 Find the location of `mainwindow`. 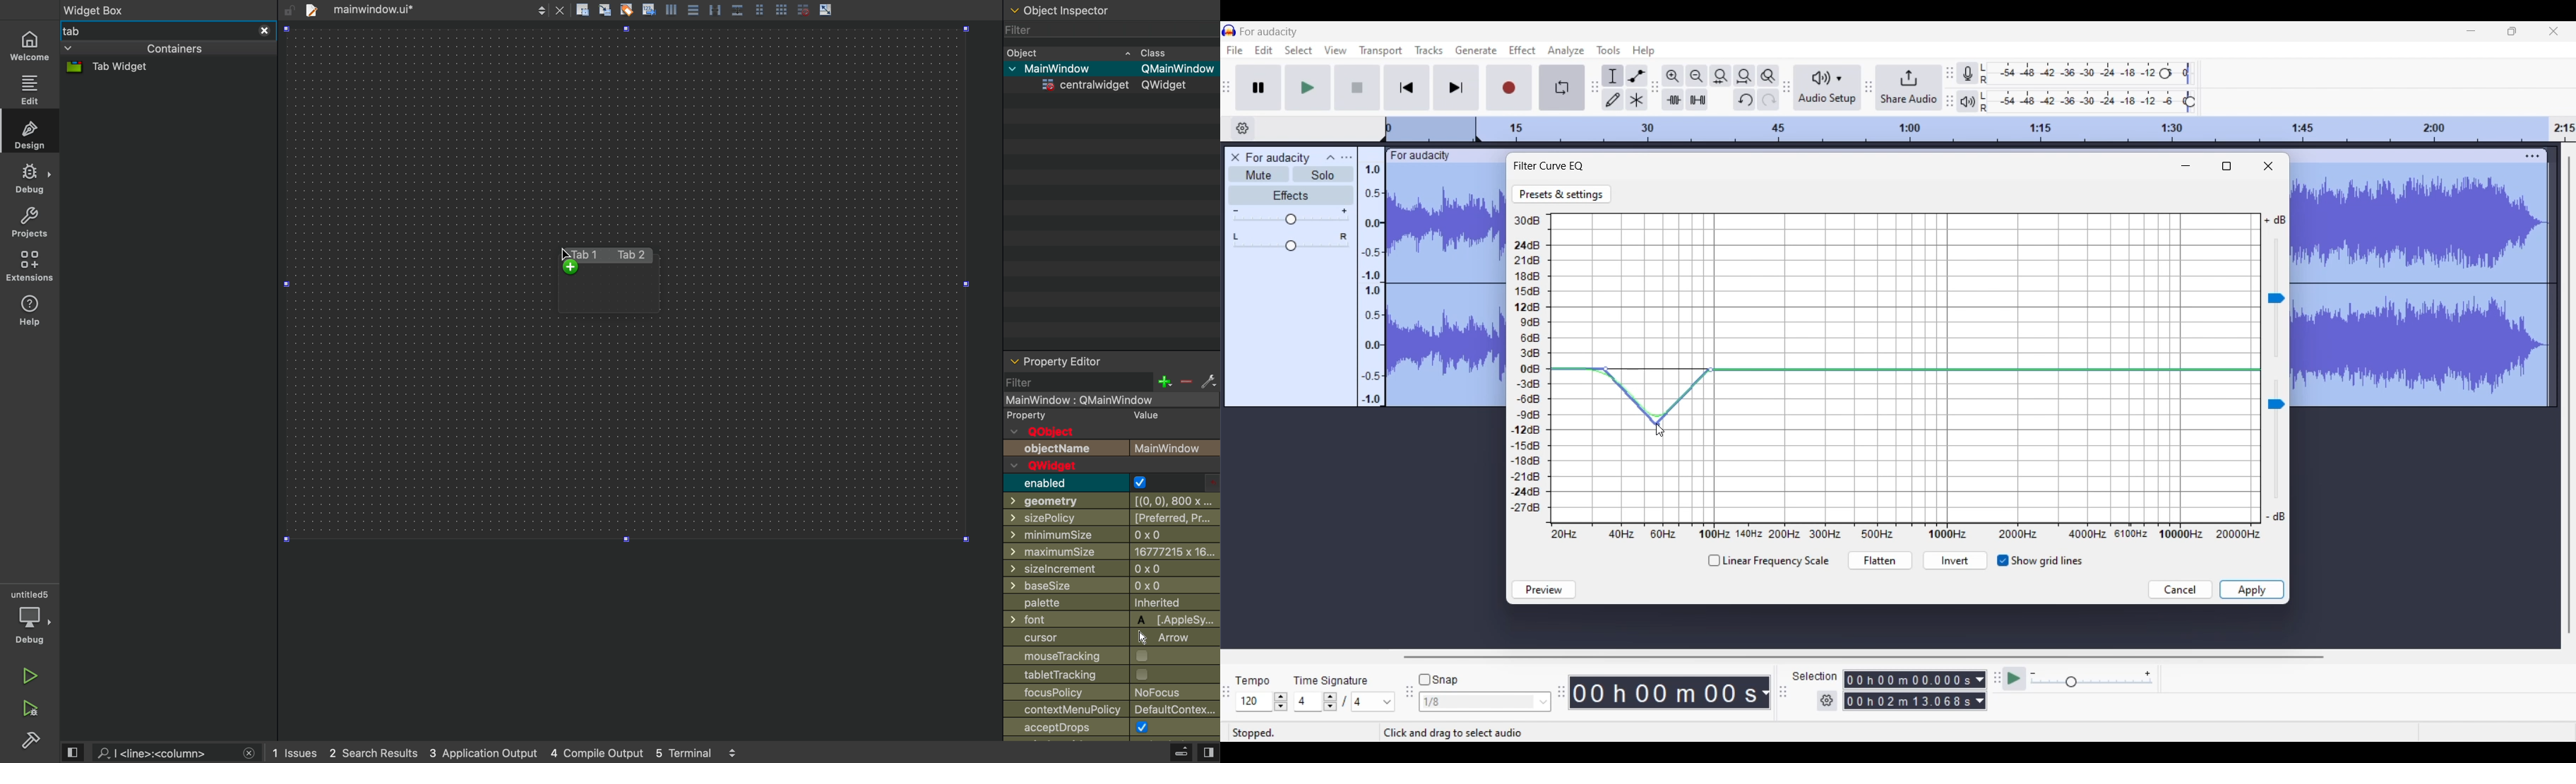

mainwindow is located at coordinates (1111, 400).